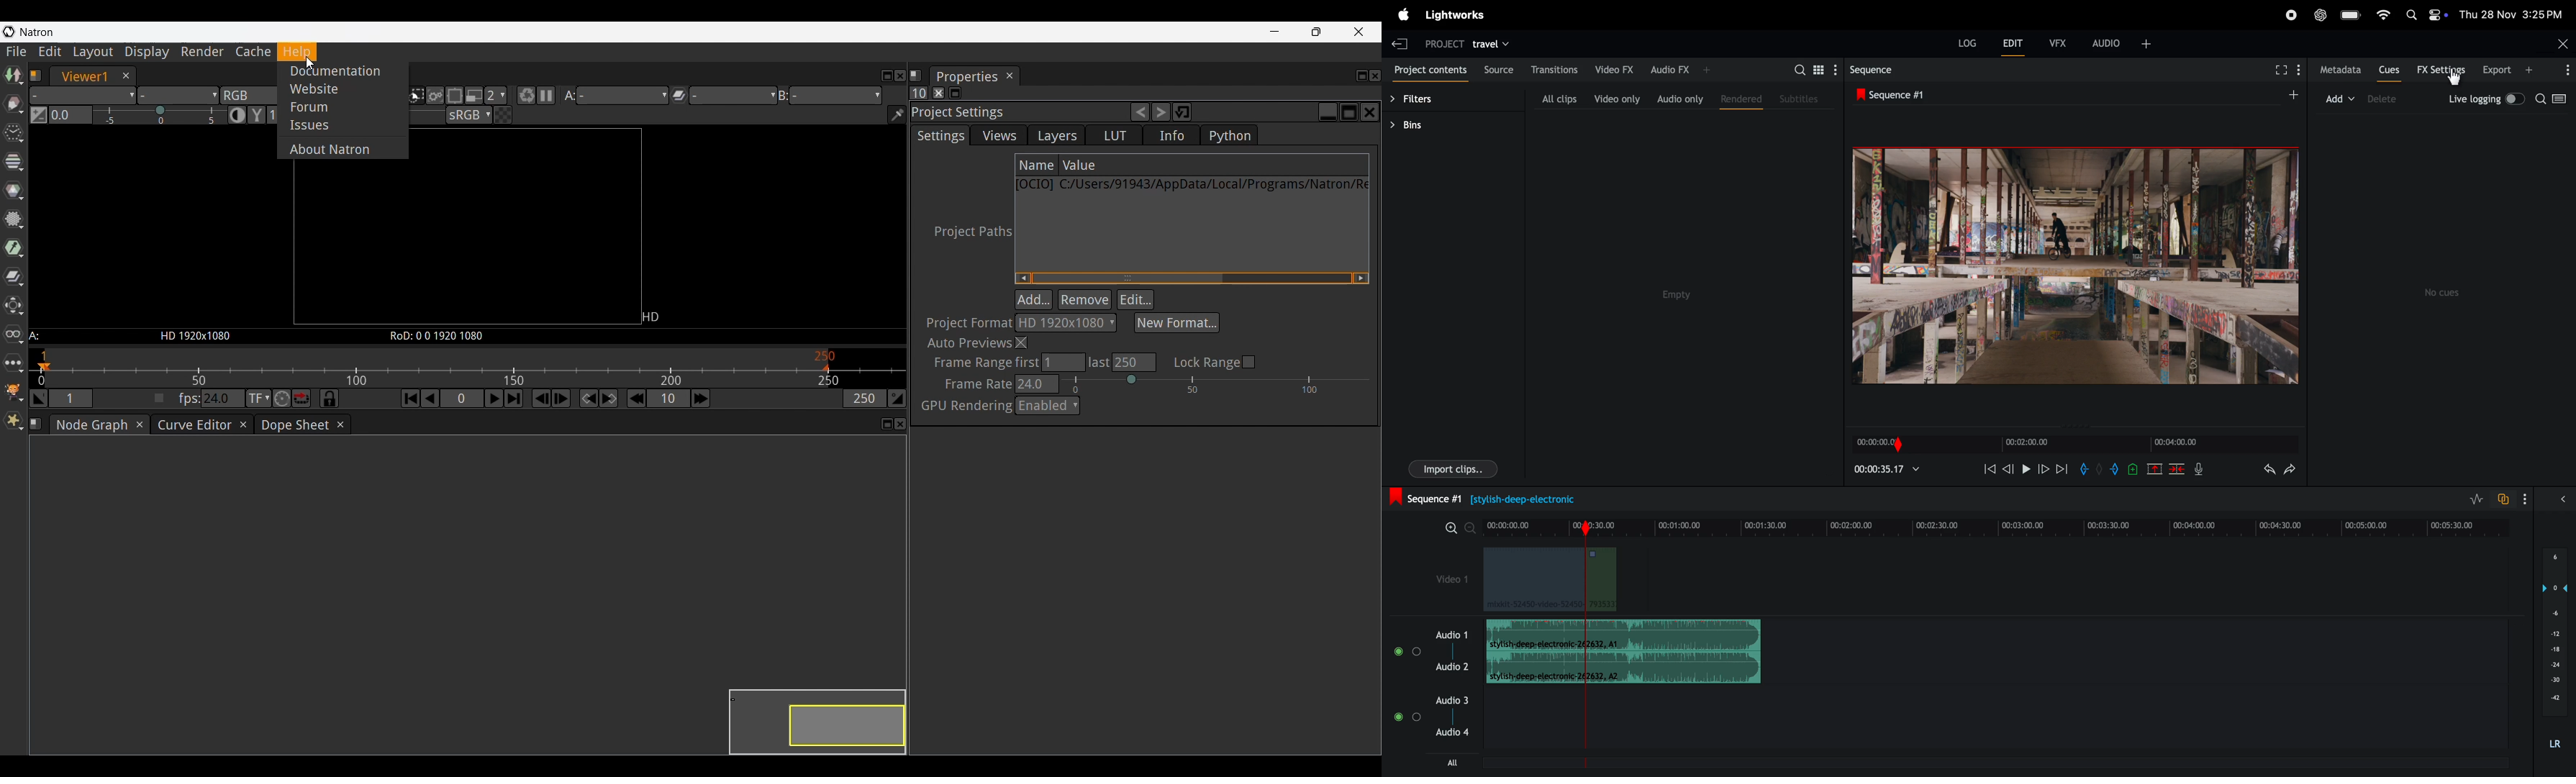 This screenshot has height=784, width=2576. I want to click on Float pane 1, so click(886, 76).